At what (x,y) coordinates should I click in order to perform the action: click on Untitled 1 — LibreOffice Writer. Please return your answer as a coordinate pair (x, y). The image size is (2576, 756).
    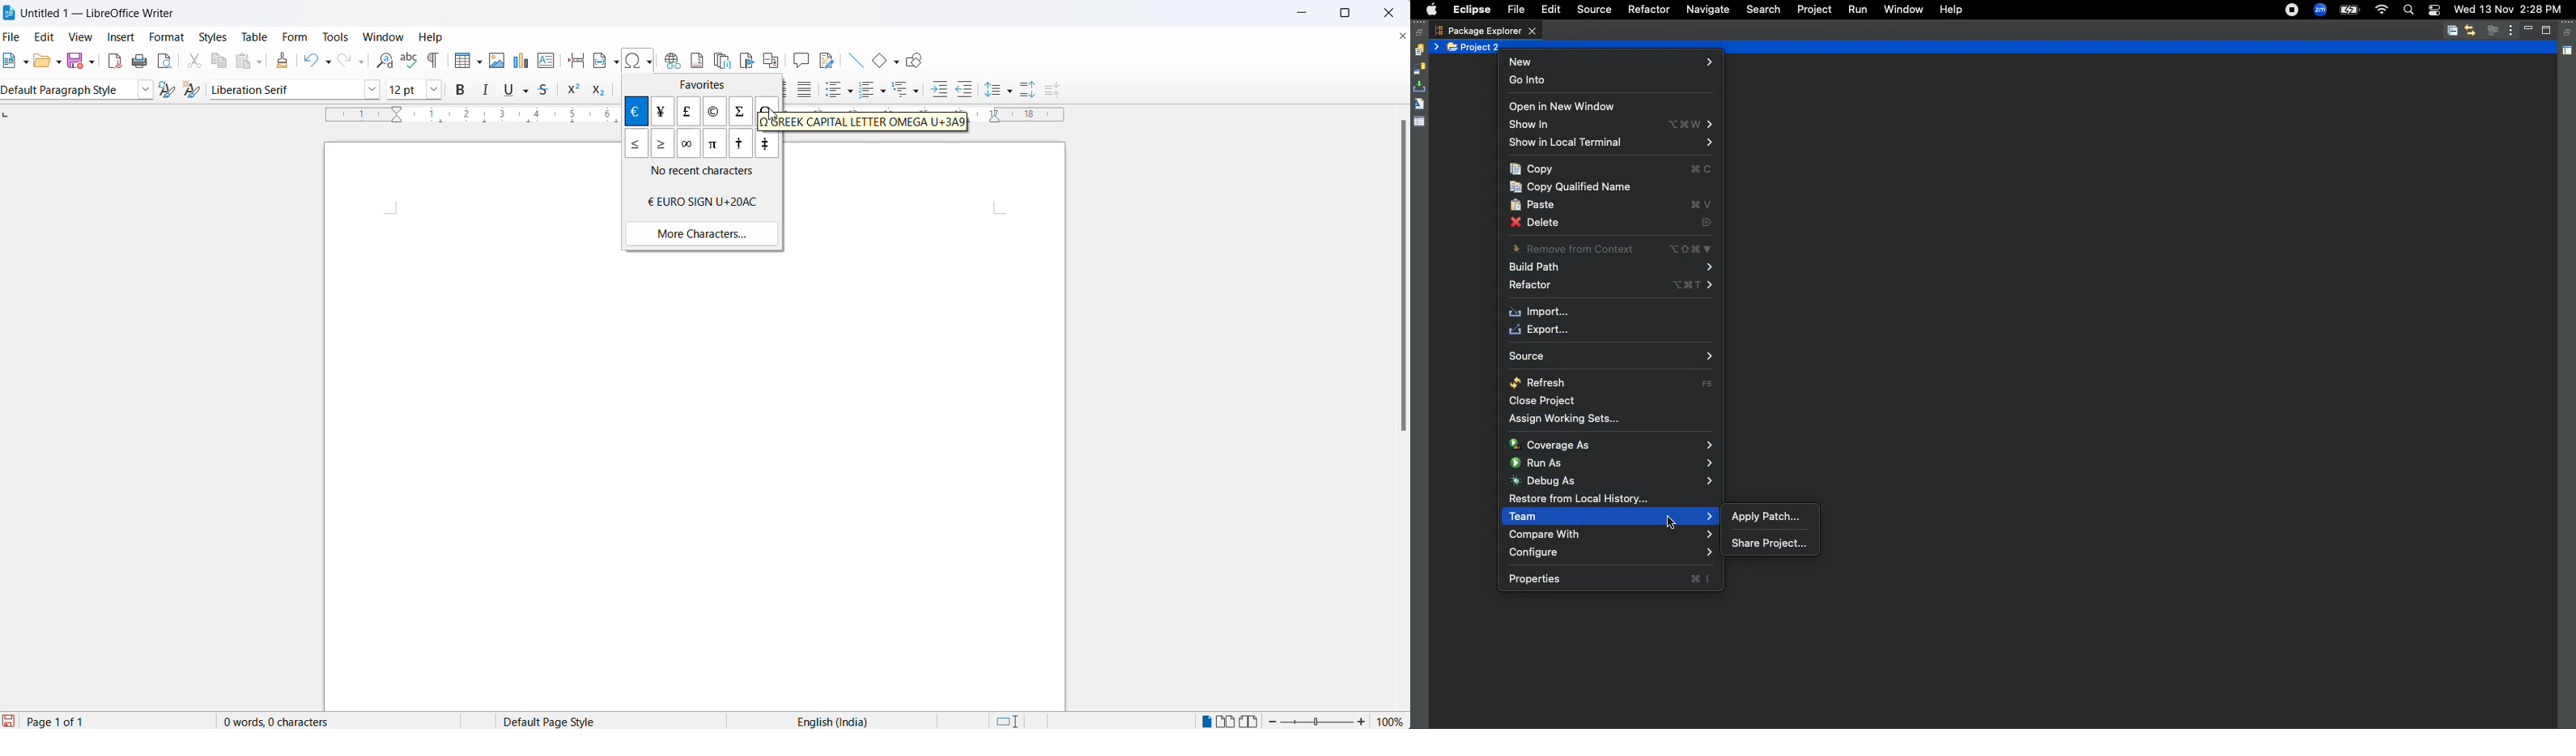
    Looking at the image, I should click on (103, 13).